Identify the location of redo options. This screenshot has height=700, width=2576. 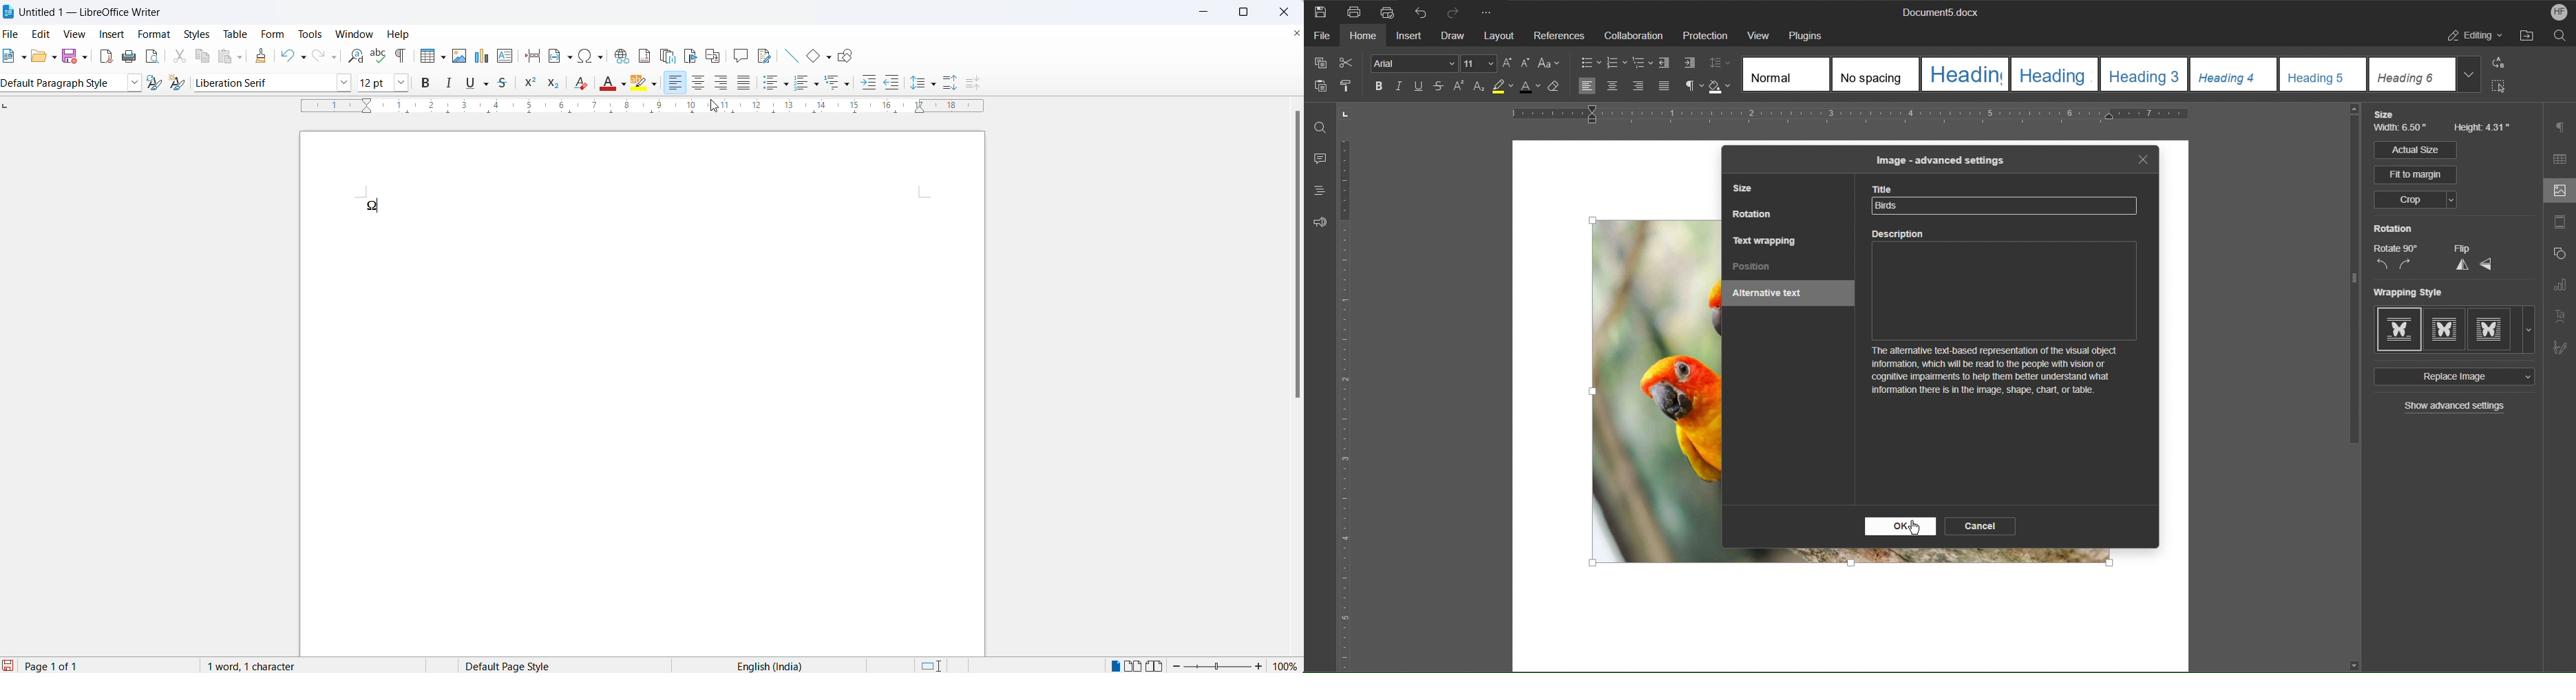
(336, 58).